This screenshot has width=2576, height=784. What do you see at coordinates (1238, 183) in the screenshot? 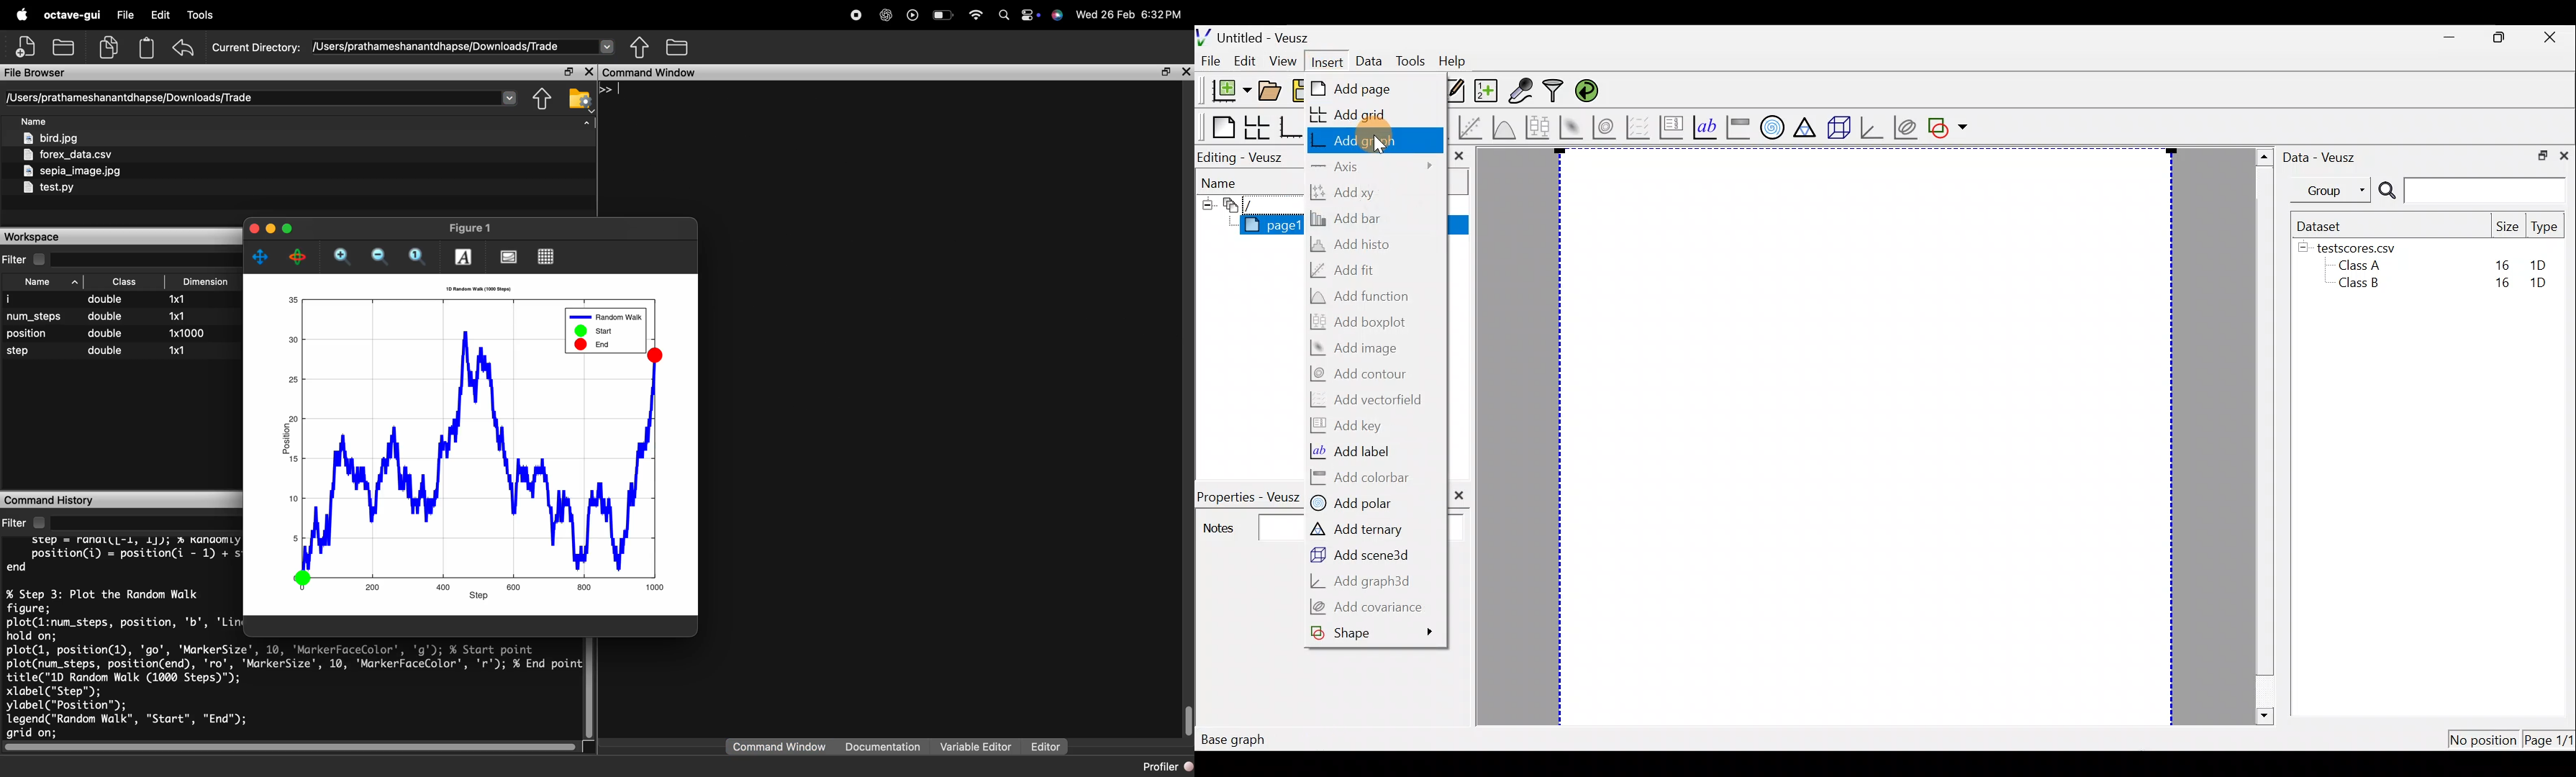
I see `Name` at bounding box center [1238, 183].